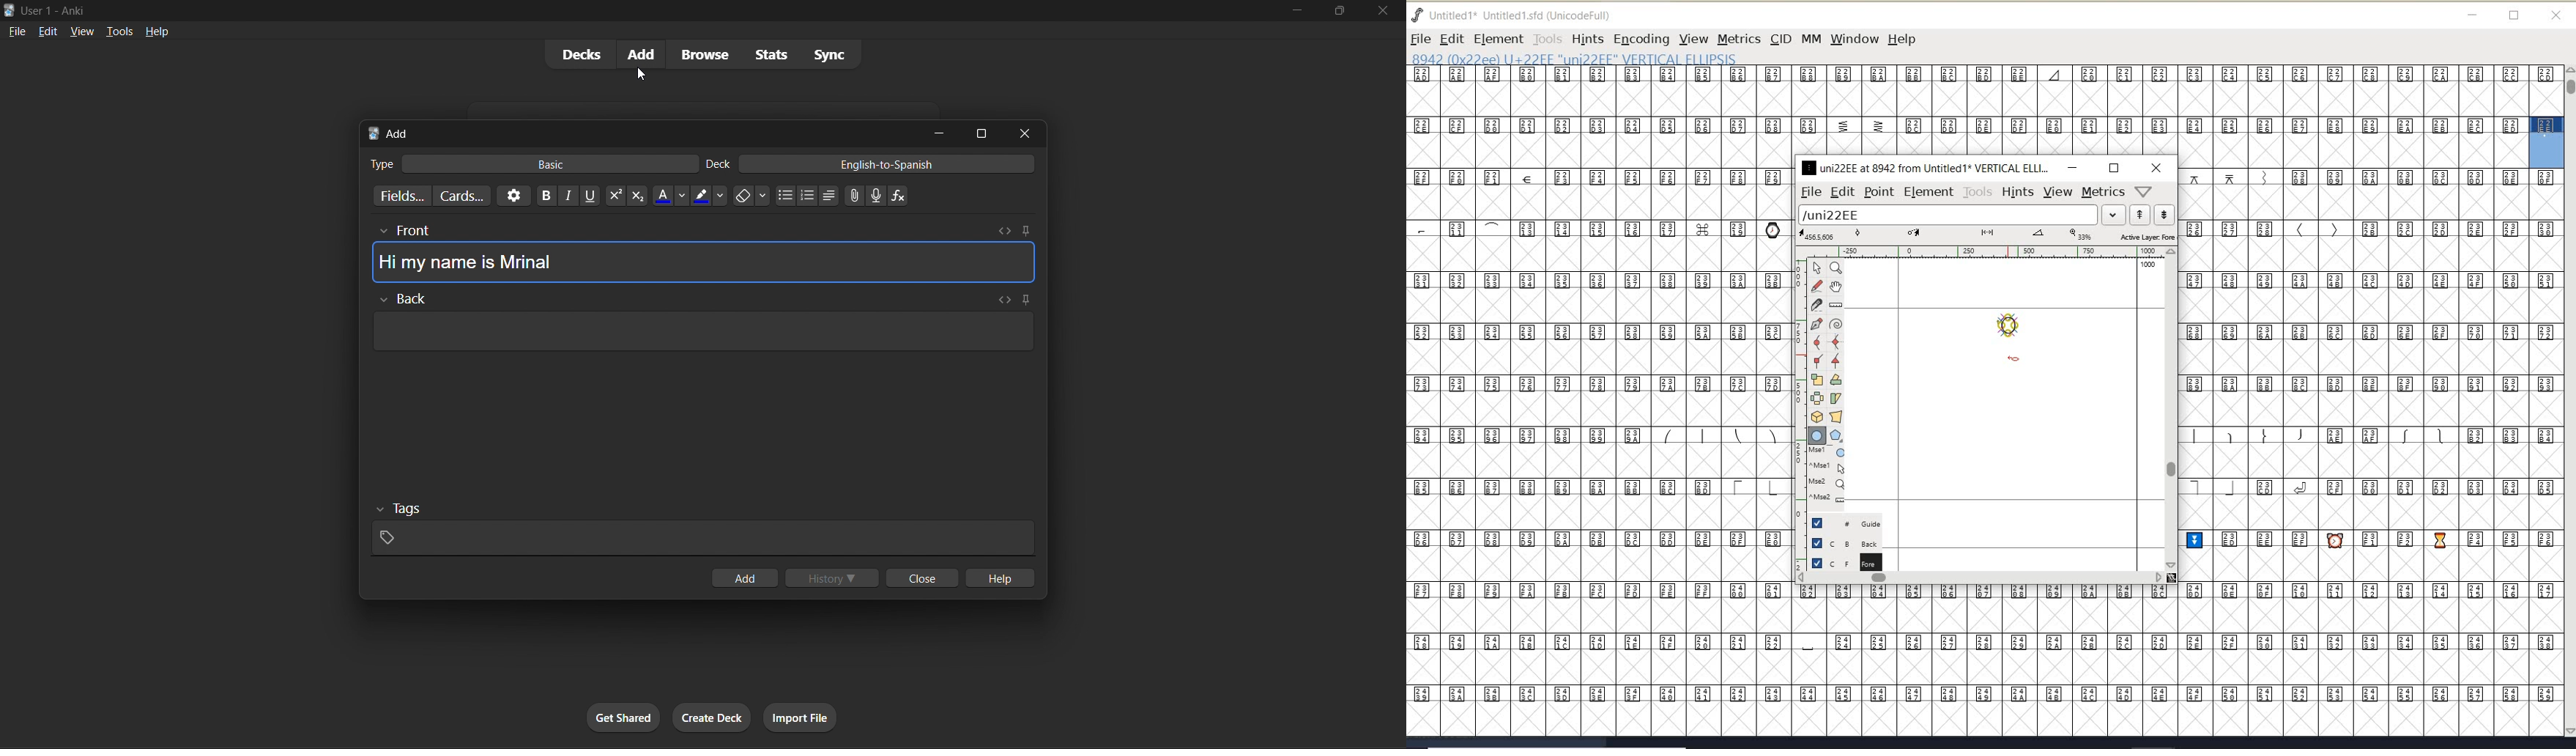 The width and height of the screenshot is (2576, 756). I want to click on change whether spiro is active or not, so click(1836, 326).